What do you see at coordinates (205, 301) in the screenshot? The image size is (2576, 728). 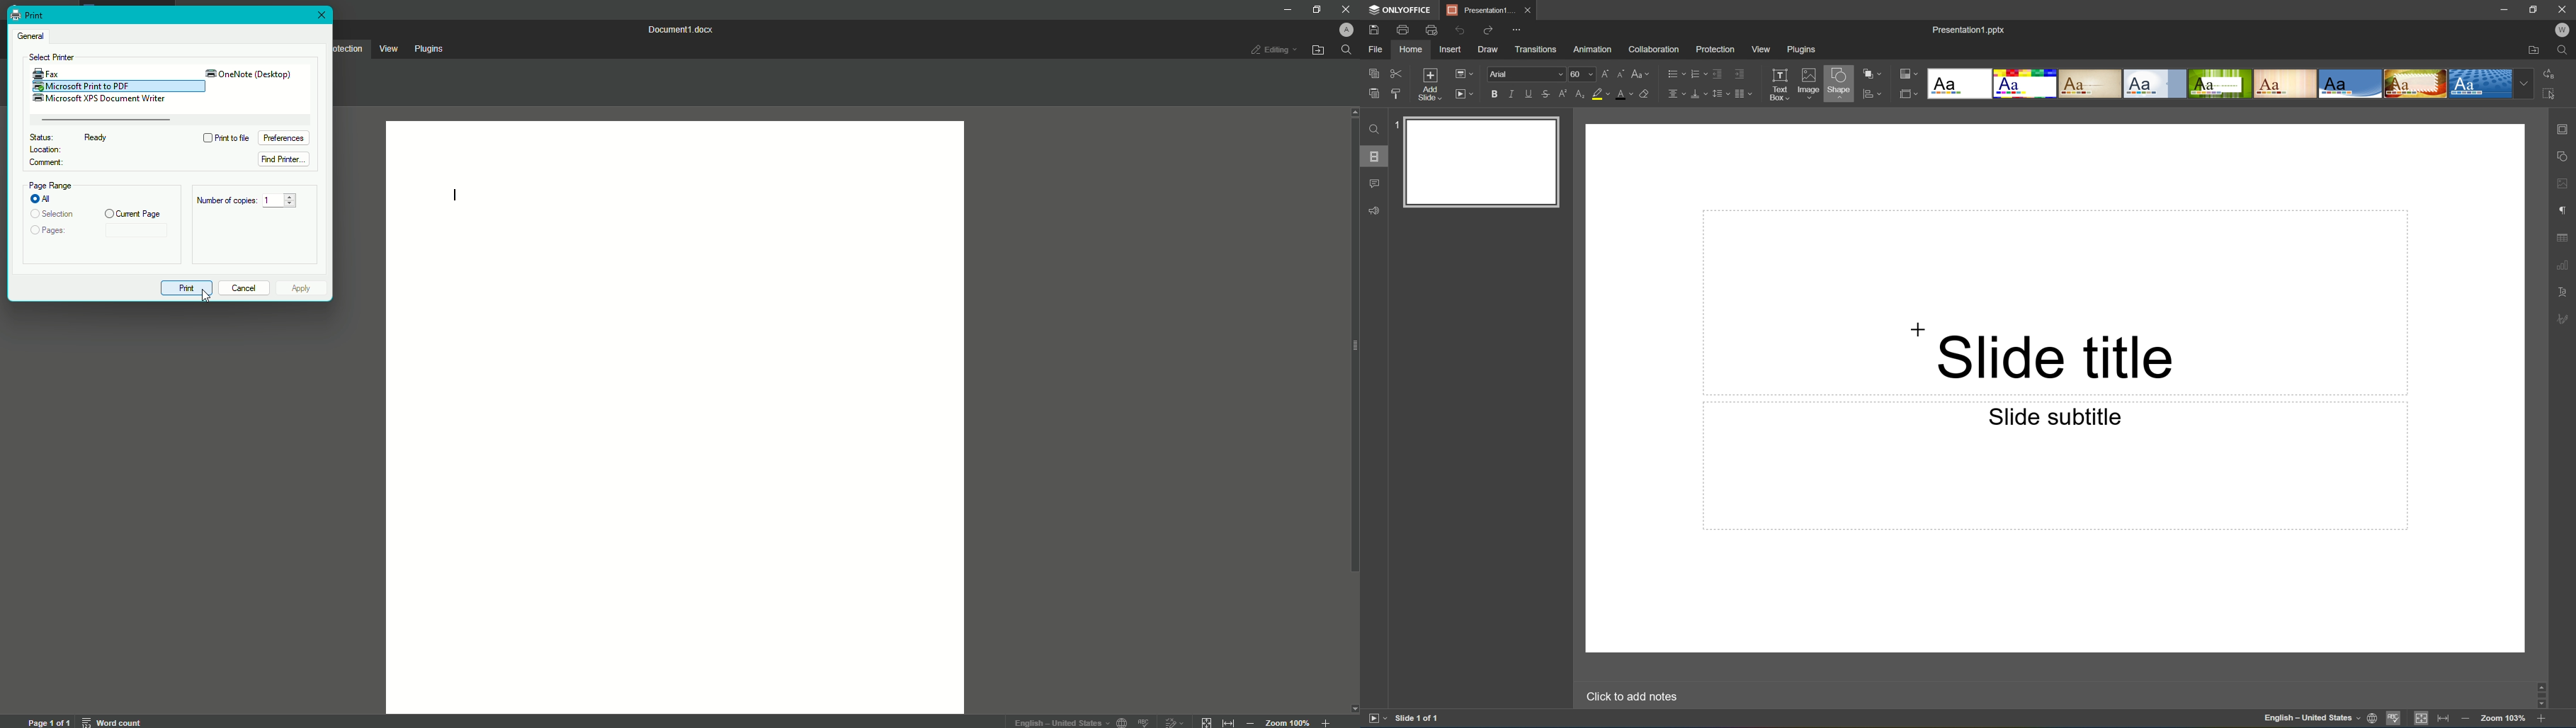 I see `cursor` at bounding box center [205, 301].